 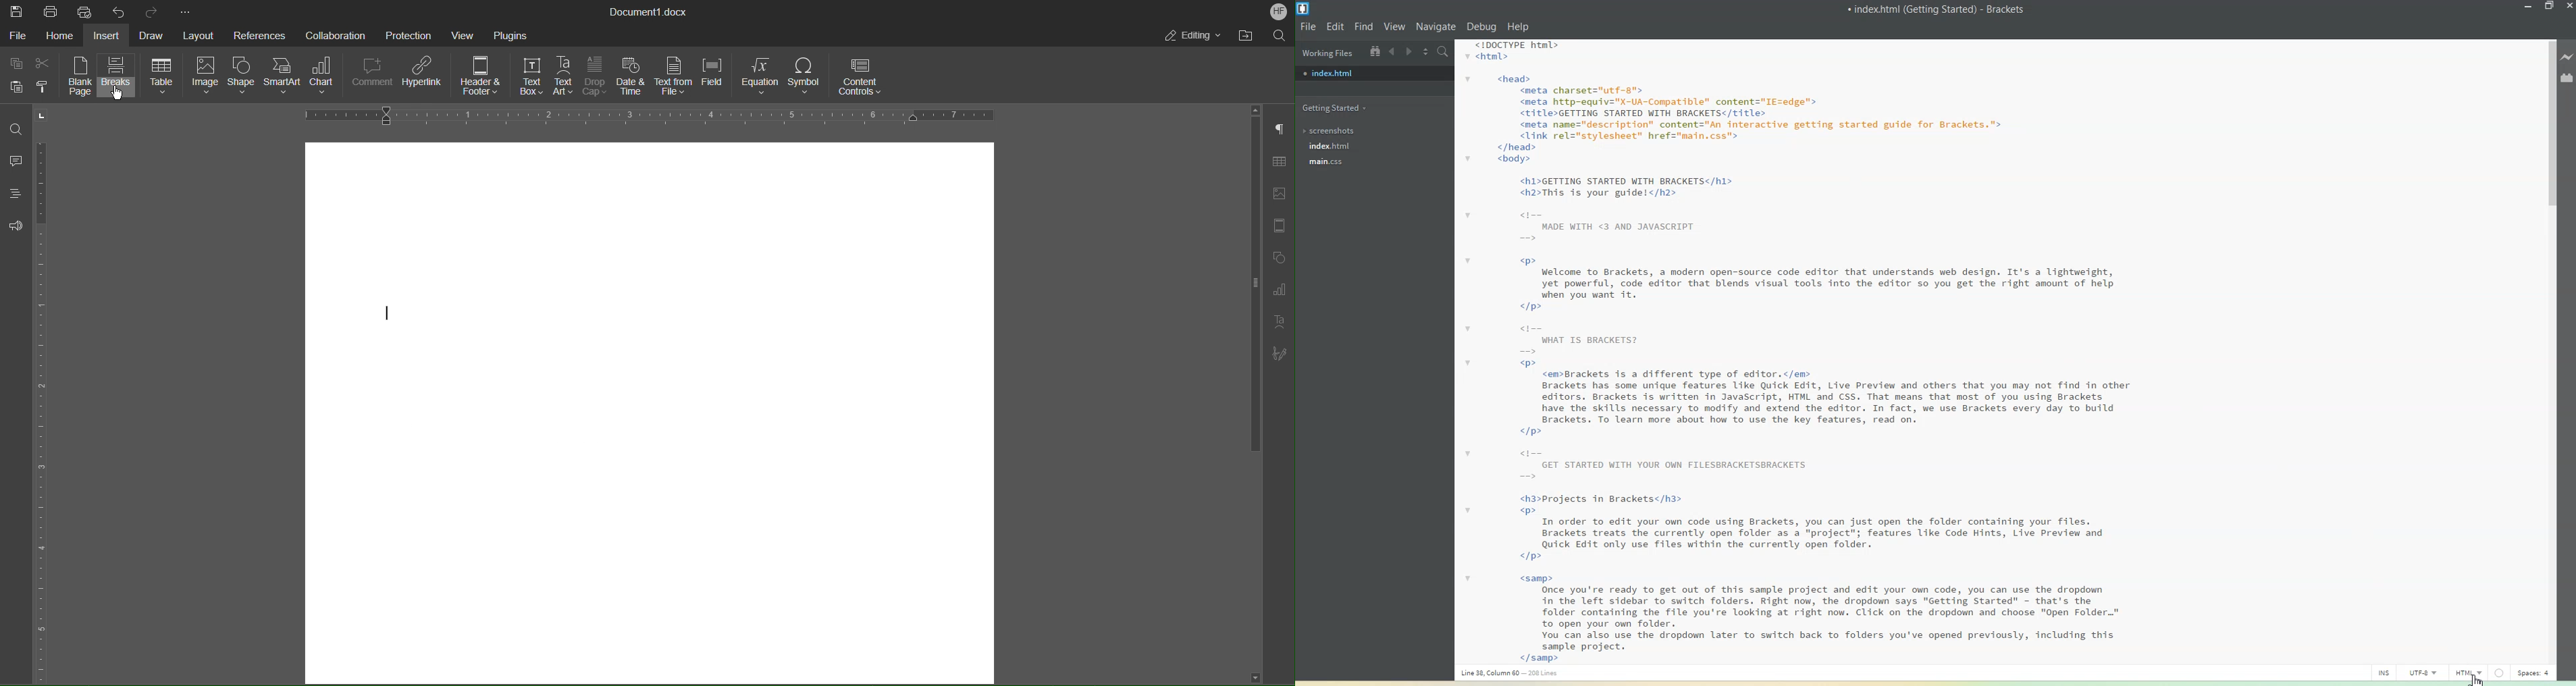 What do you see at coordinates (1409, 51) in the screenshot?
I see `Navigate Forward` at bounding box center [1409, 51].